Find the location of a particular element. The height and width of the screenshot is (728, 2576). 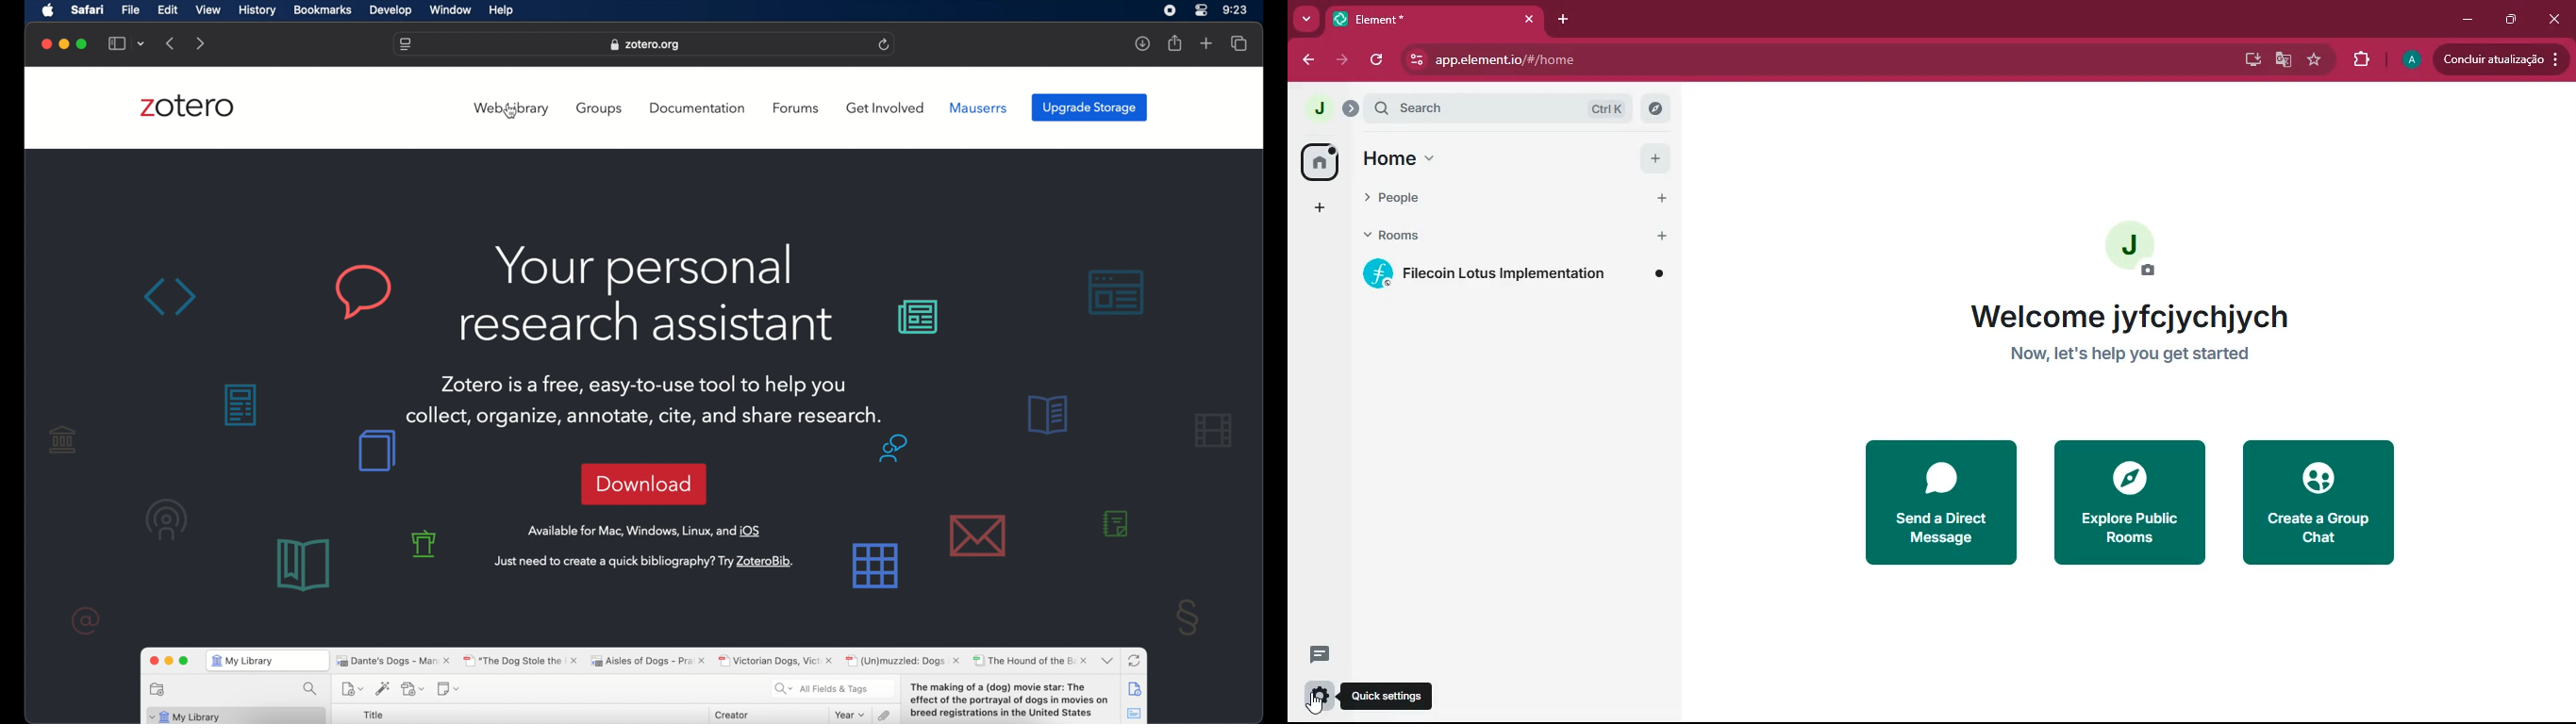

help is located at coordinates (500, 11).